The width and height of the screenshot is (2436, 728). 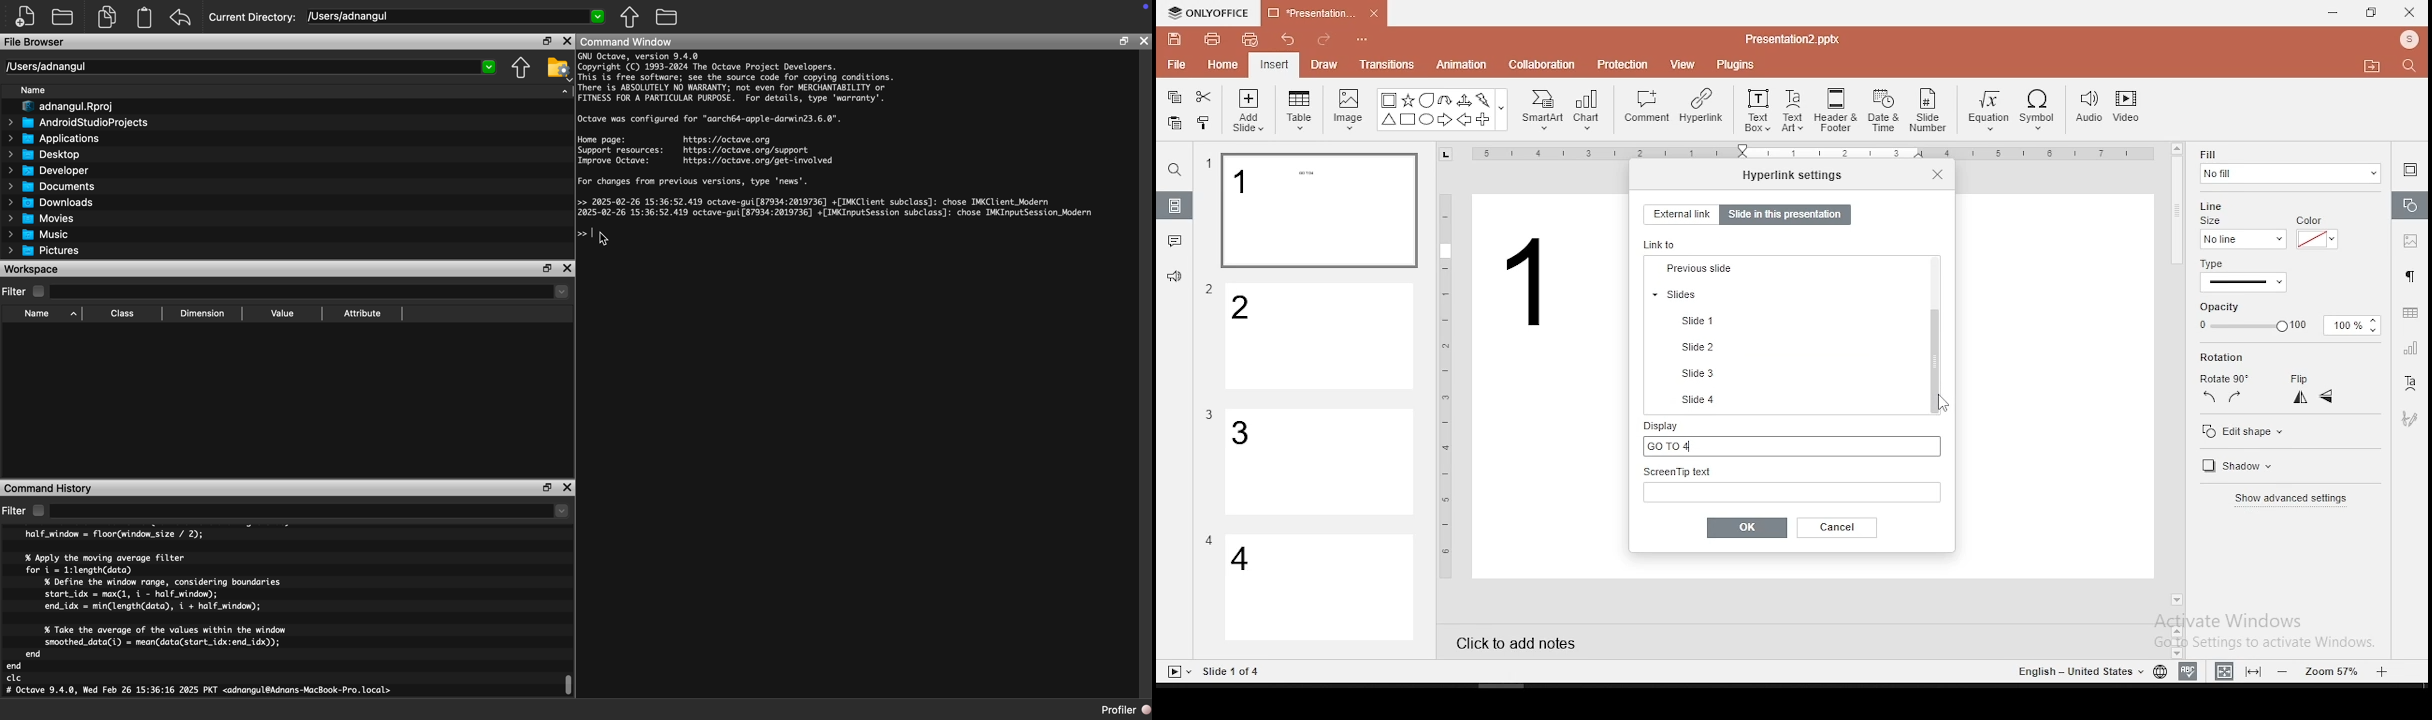 What do you see at coordinates (1299, 107) in the screenshot?
I see `table` at bounding box center [1299, 107].